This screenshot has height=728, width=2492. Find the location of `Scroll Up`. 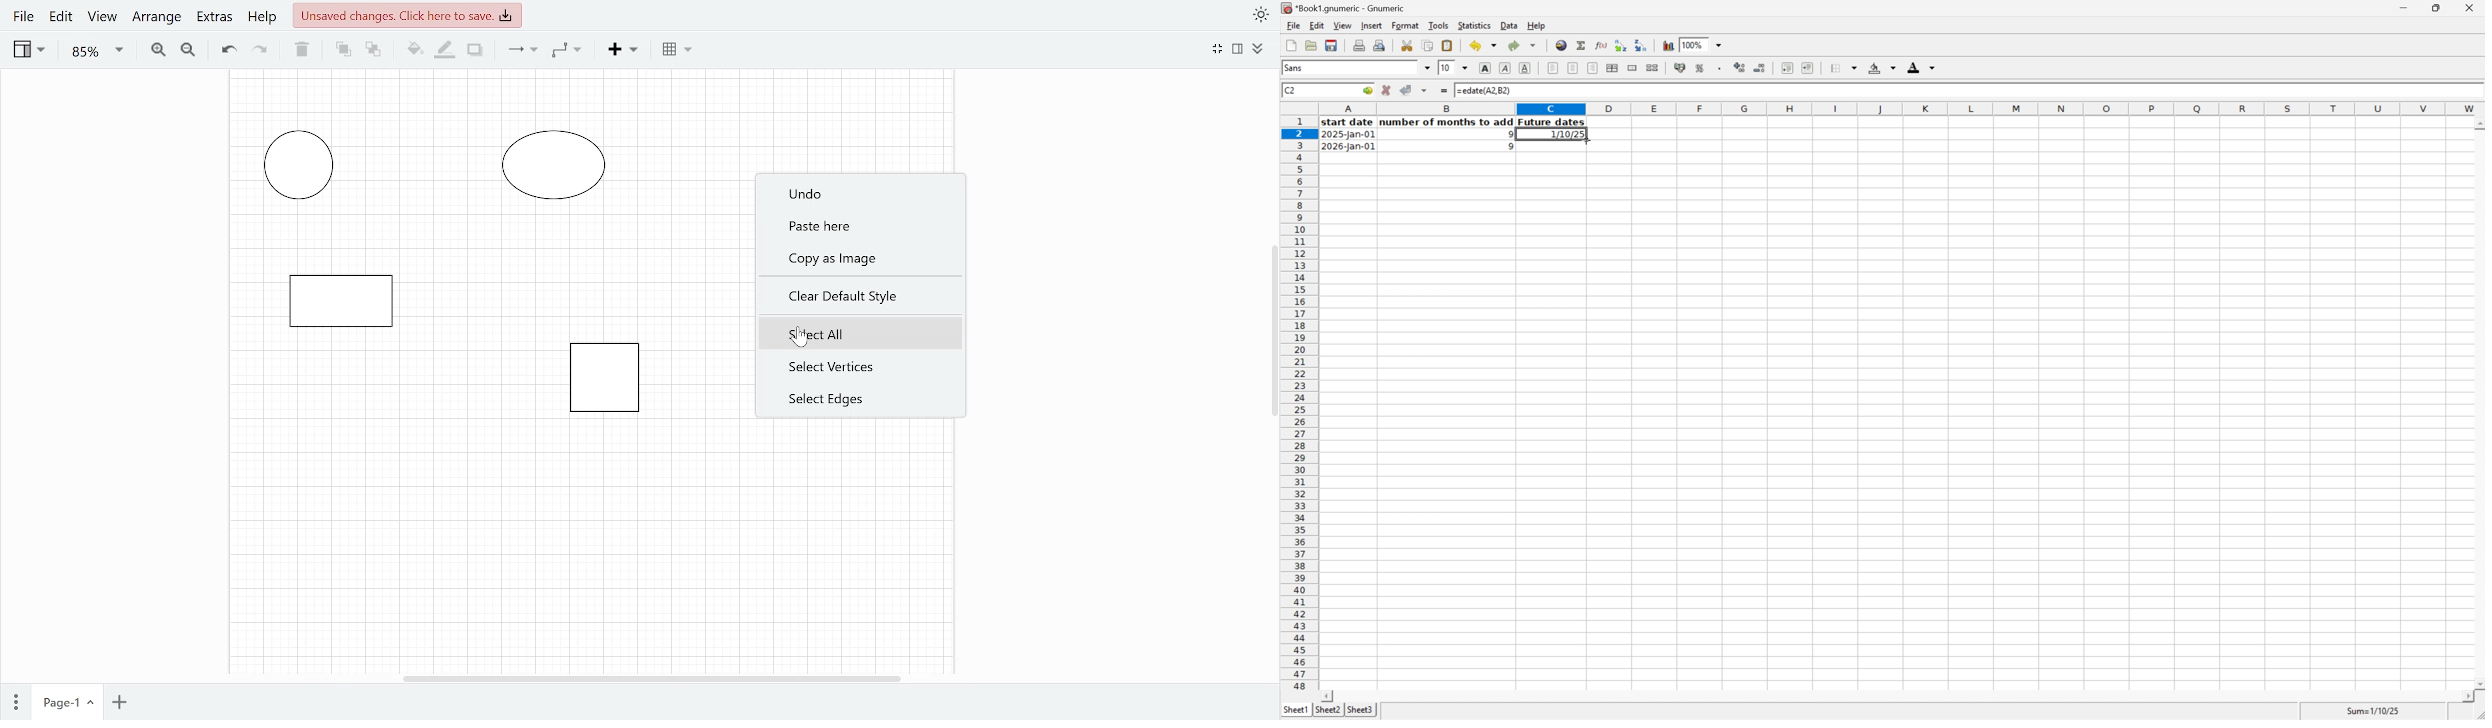

Scroll Up is located at coordinates (2478, 123).